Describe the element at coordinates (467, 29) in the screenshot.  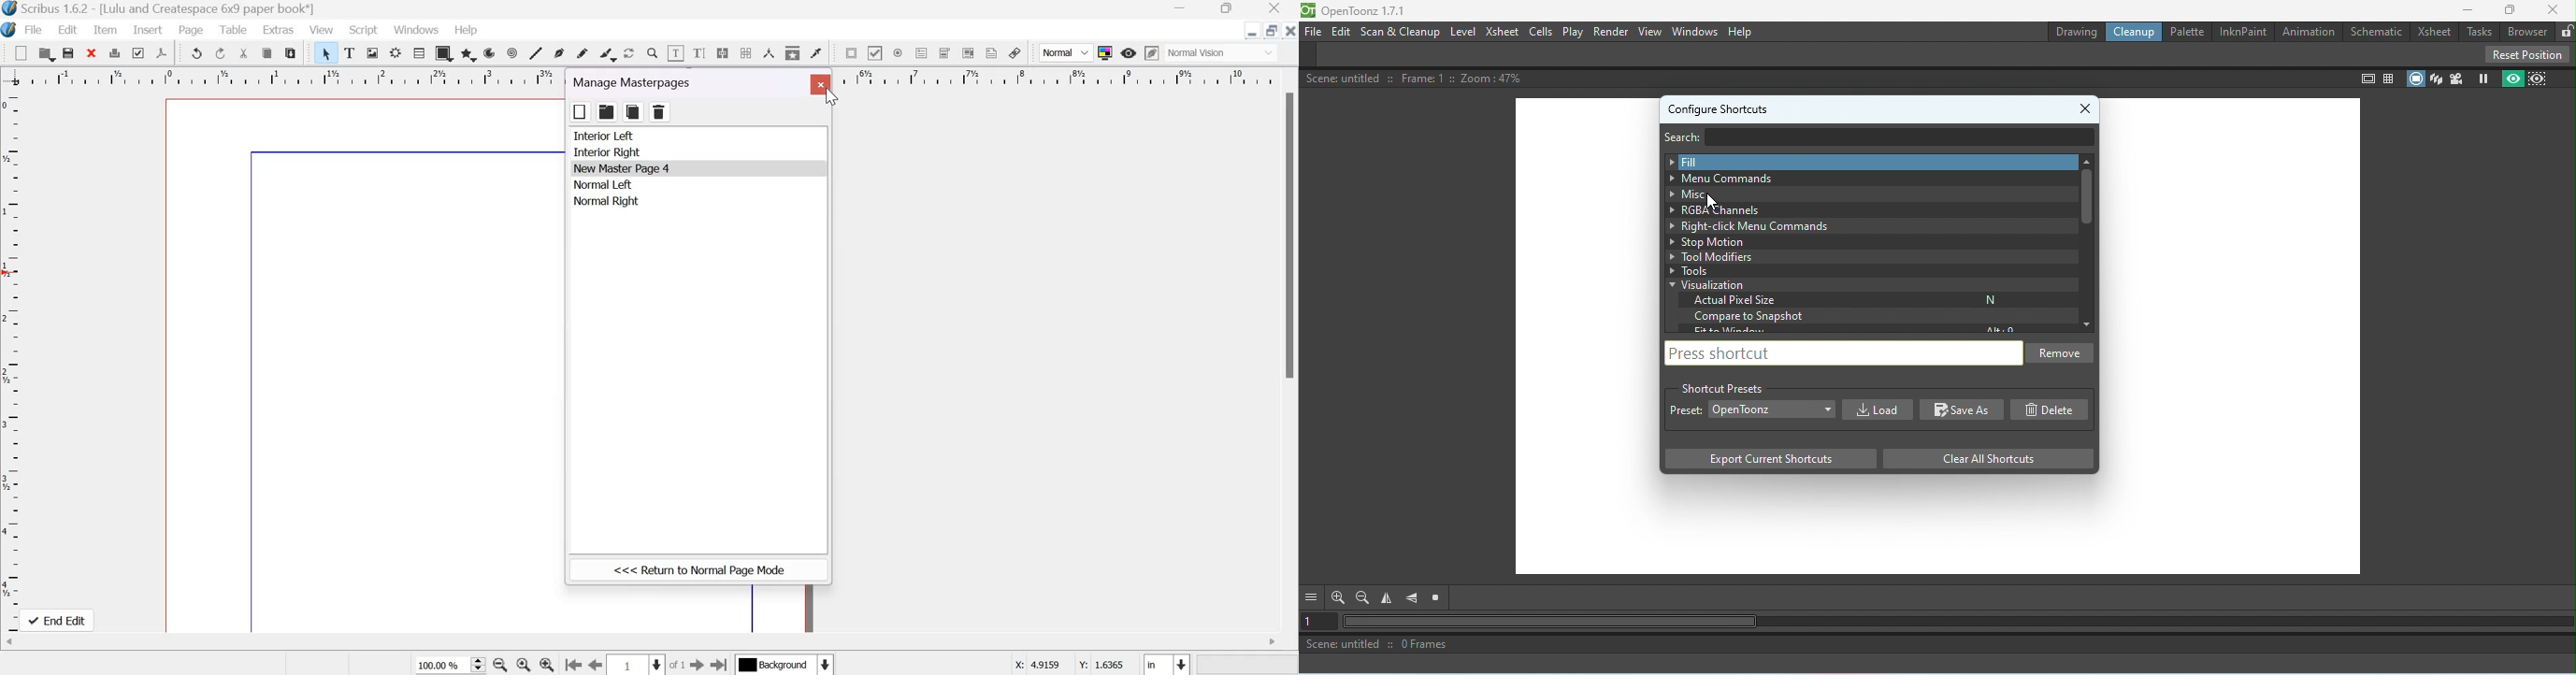
I see `Help` at that location.